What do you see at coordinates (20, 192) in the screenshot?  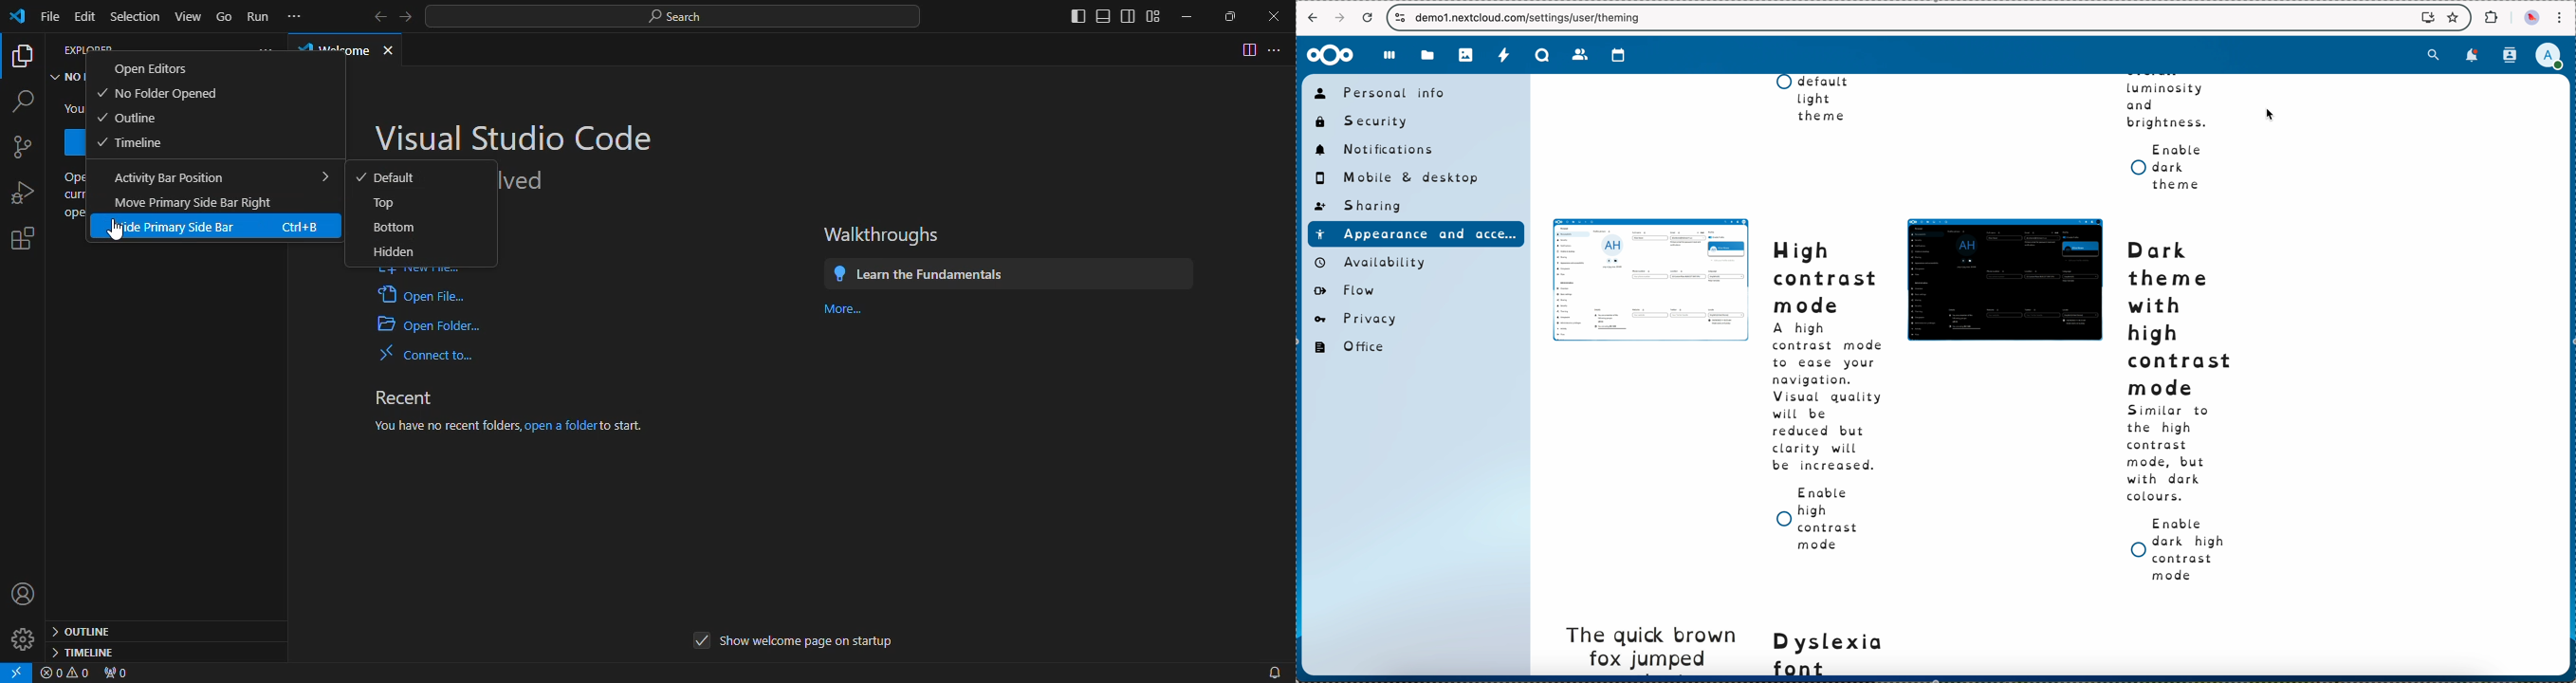 I see `bug` at bounding box center [20, 192].